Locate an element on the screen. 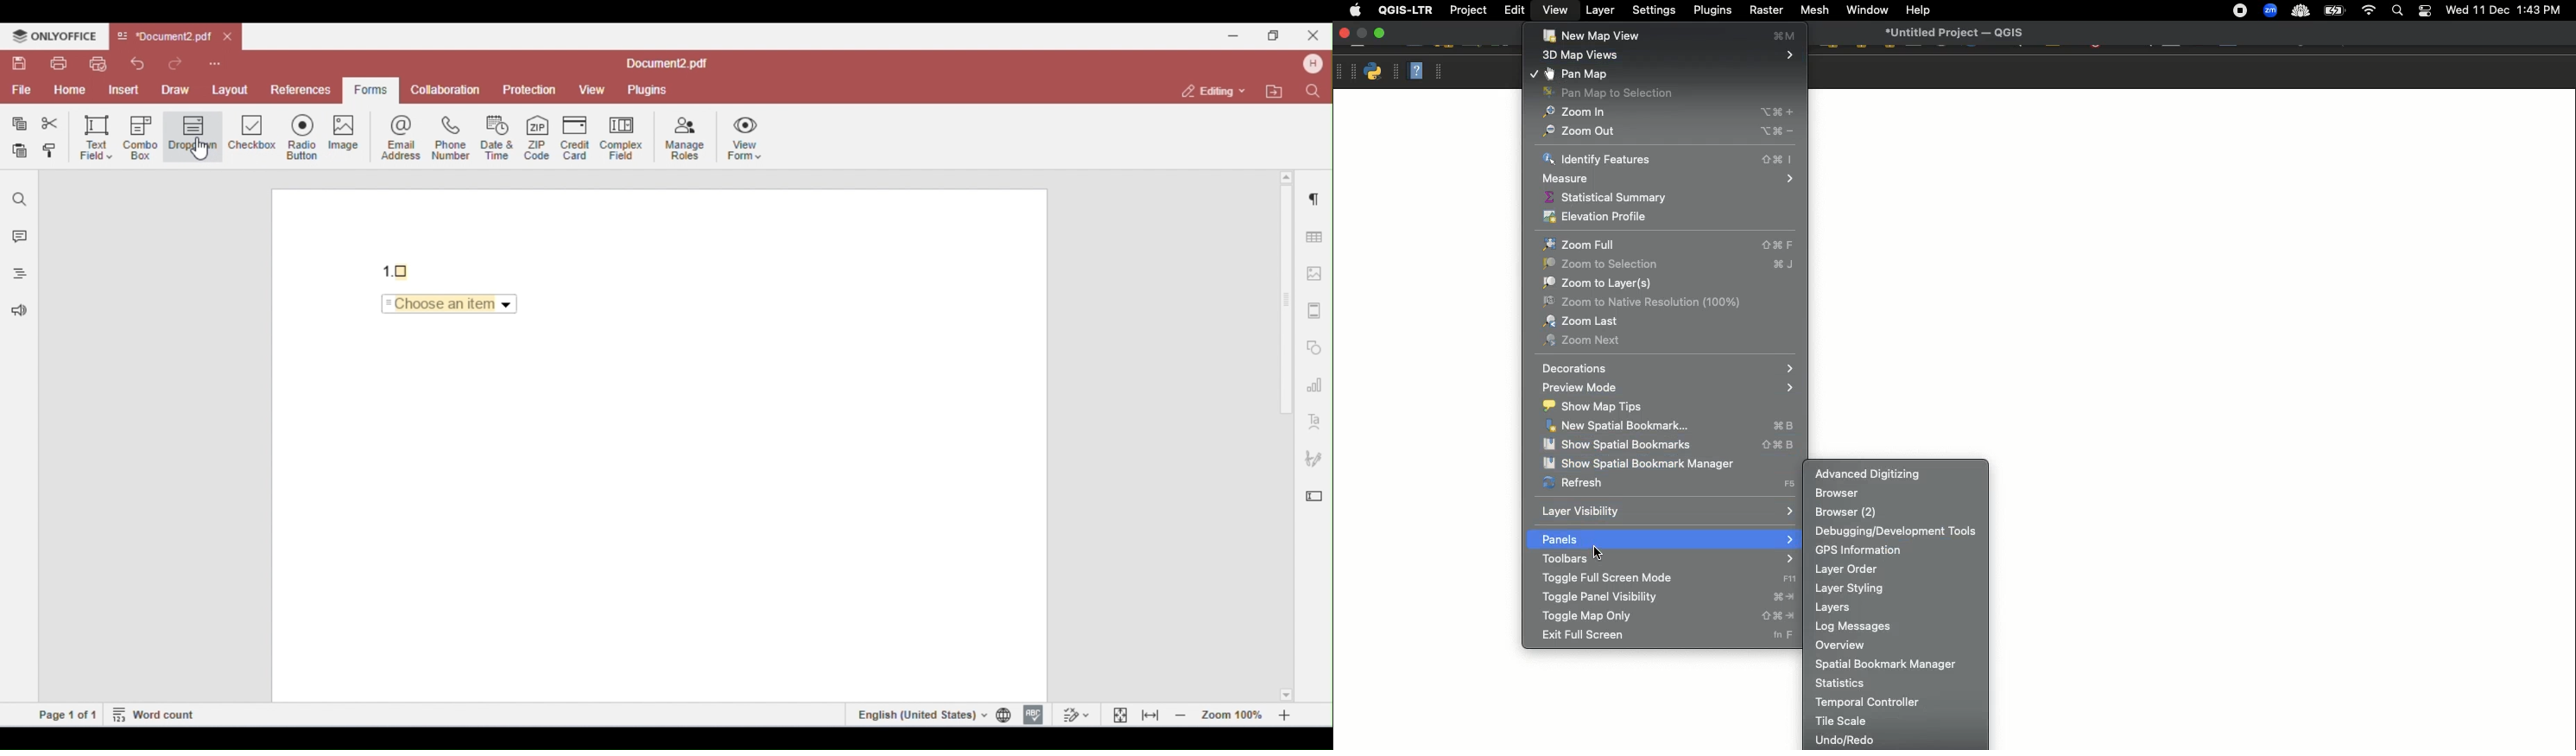 The image size is (2576, 756). Pan map is located at coordinates (1661, 73).